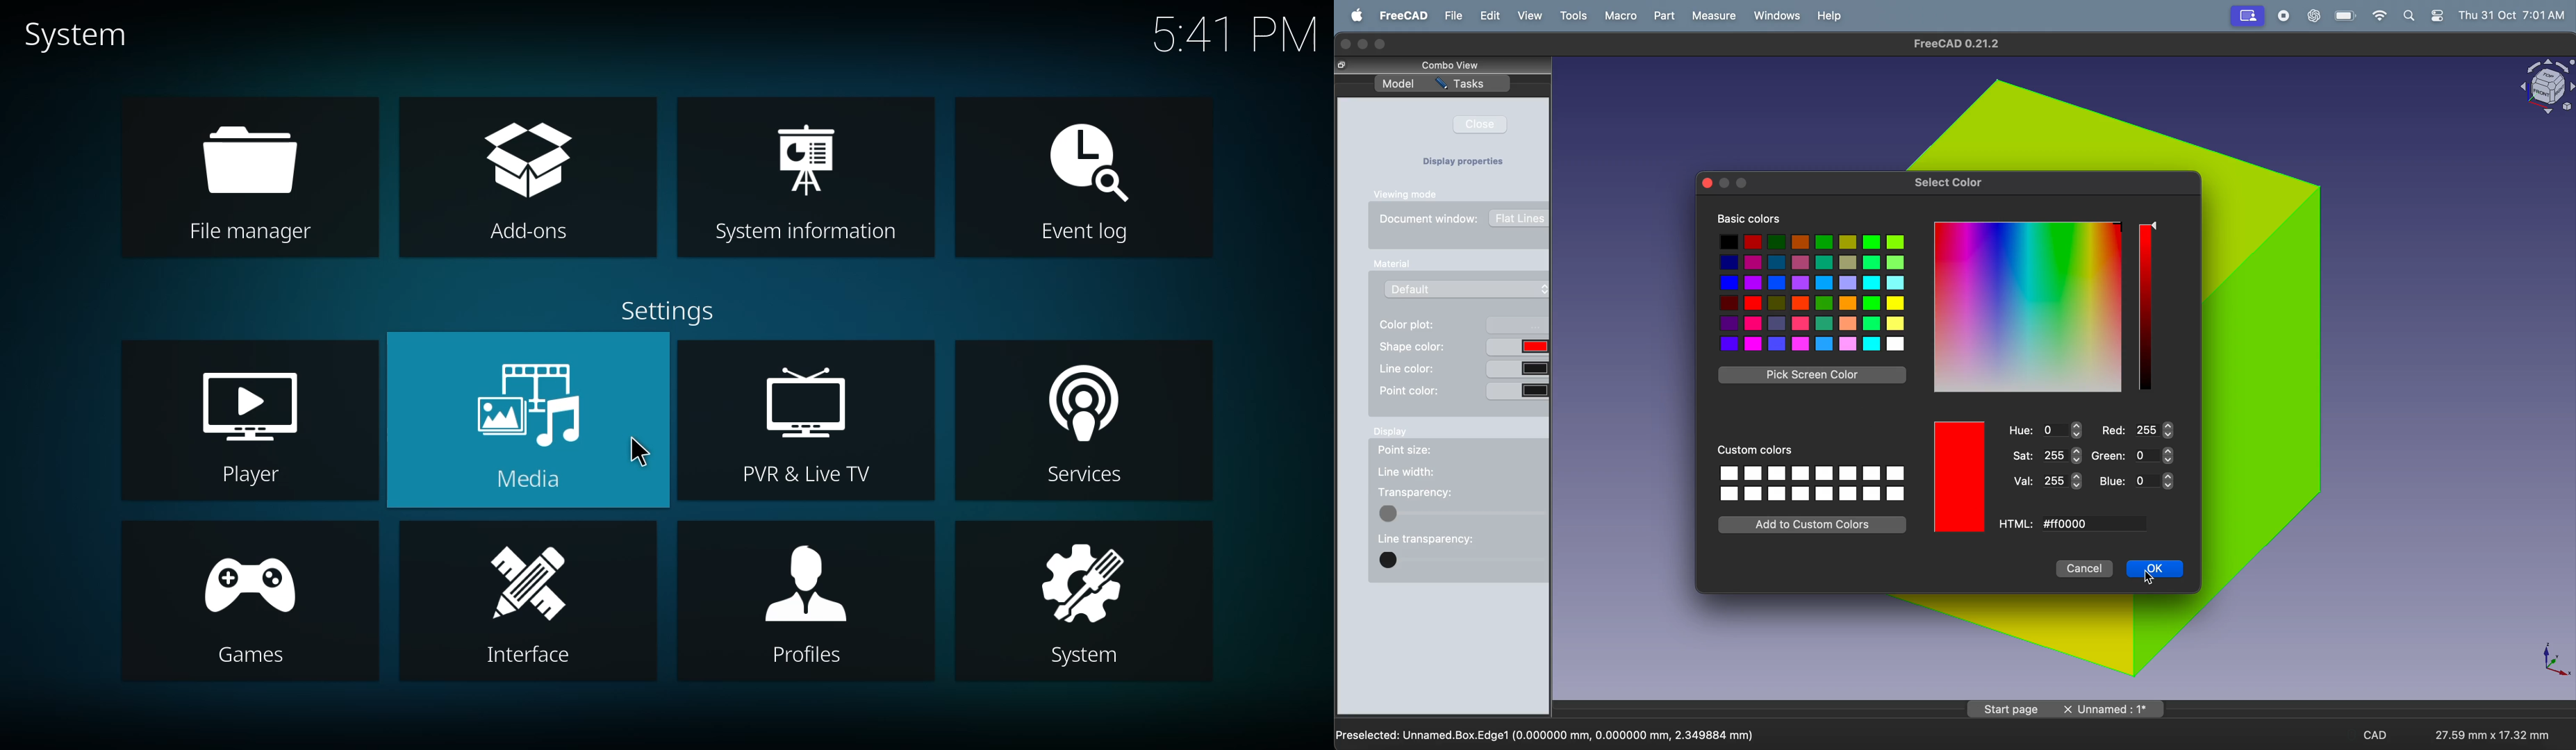 The height and width of the screenshot is (756, 2576). I want to click on help, so click(1829, 15).